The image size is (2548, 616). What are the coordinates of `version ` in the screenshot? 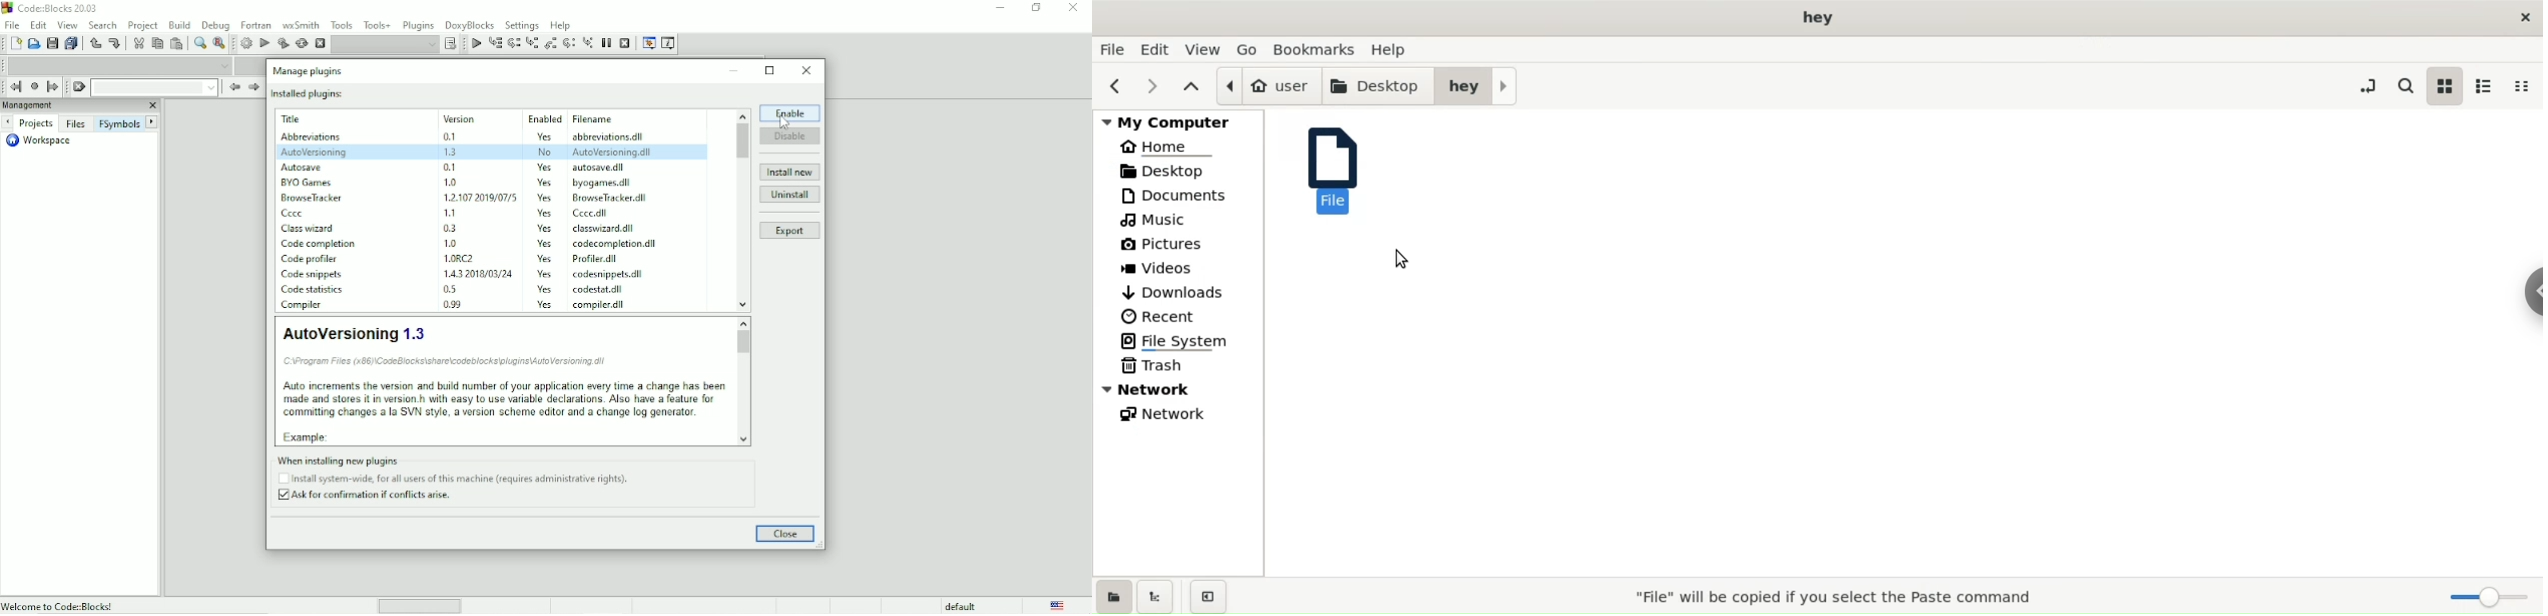 It's located at (448, 242).